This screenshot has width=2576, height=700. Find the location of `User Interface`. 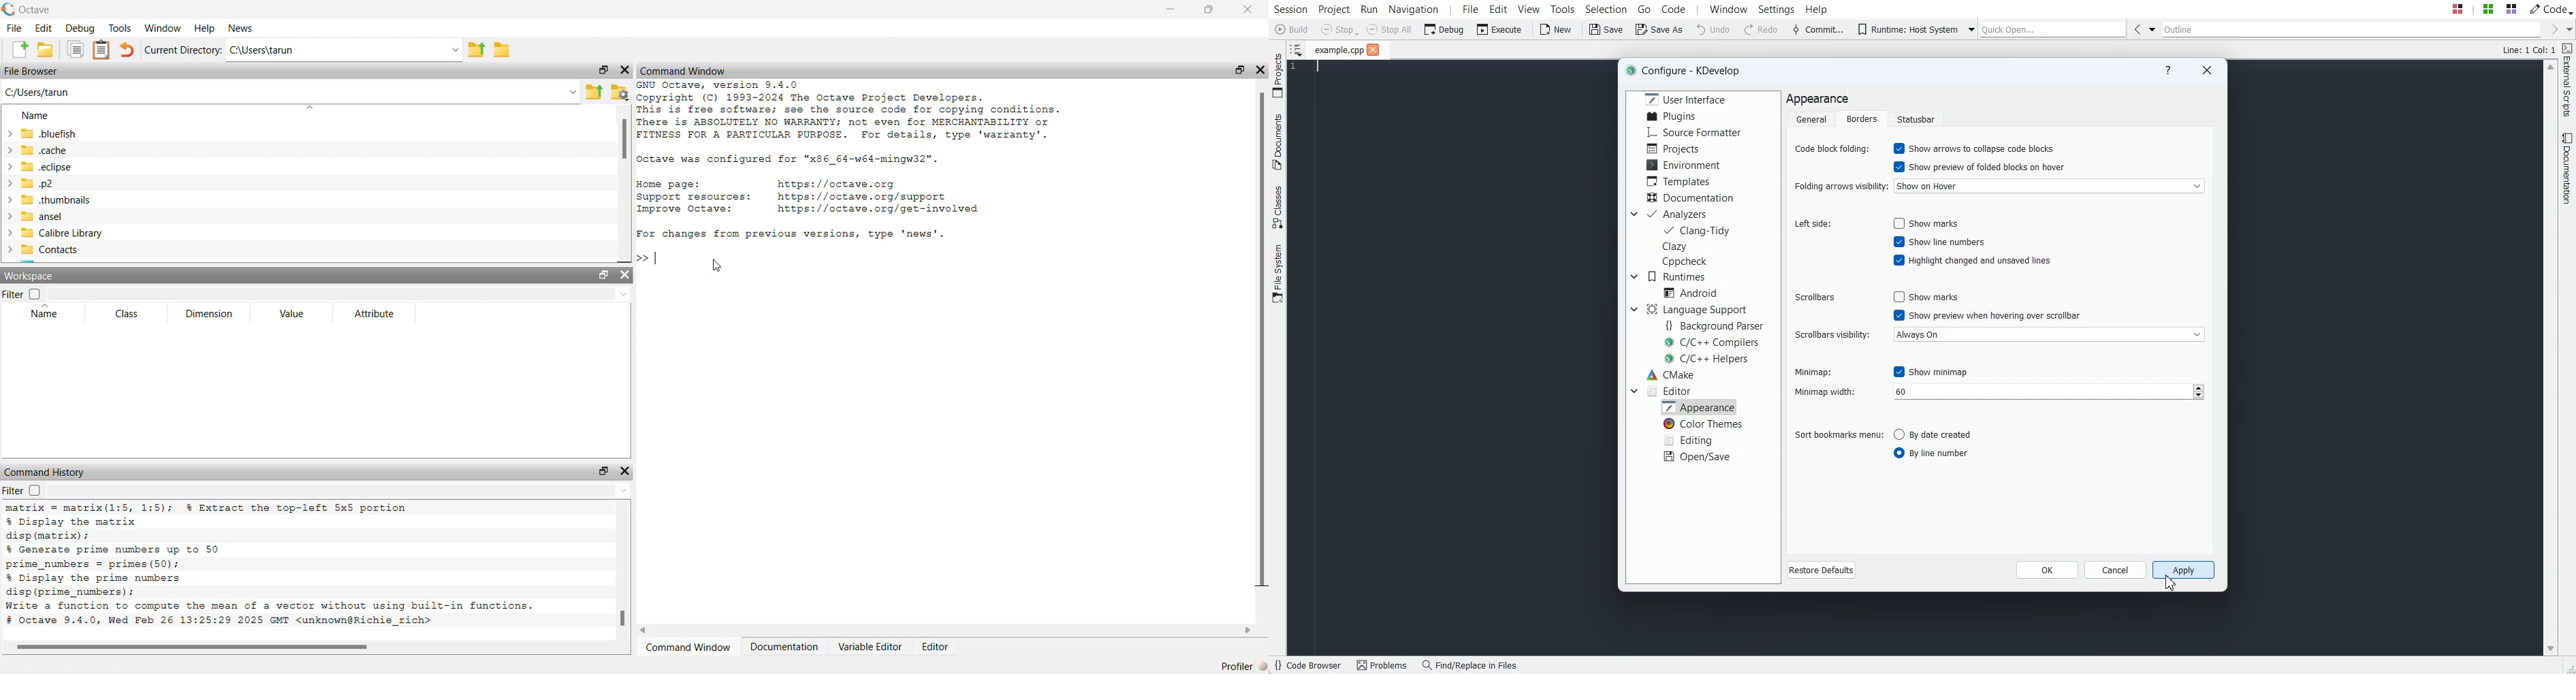

User Interface is located at coordinates (1686, 99).